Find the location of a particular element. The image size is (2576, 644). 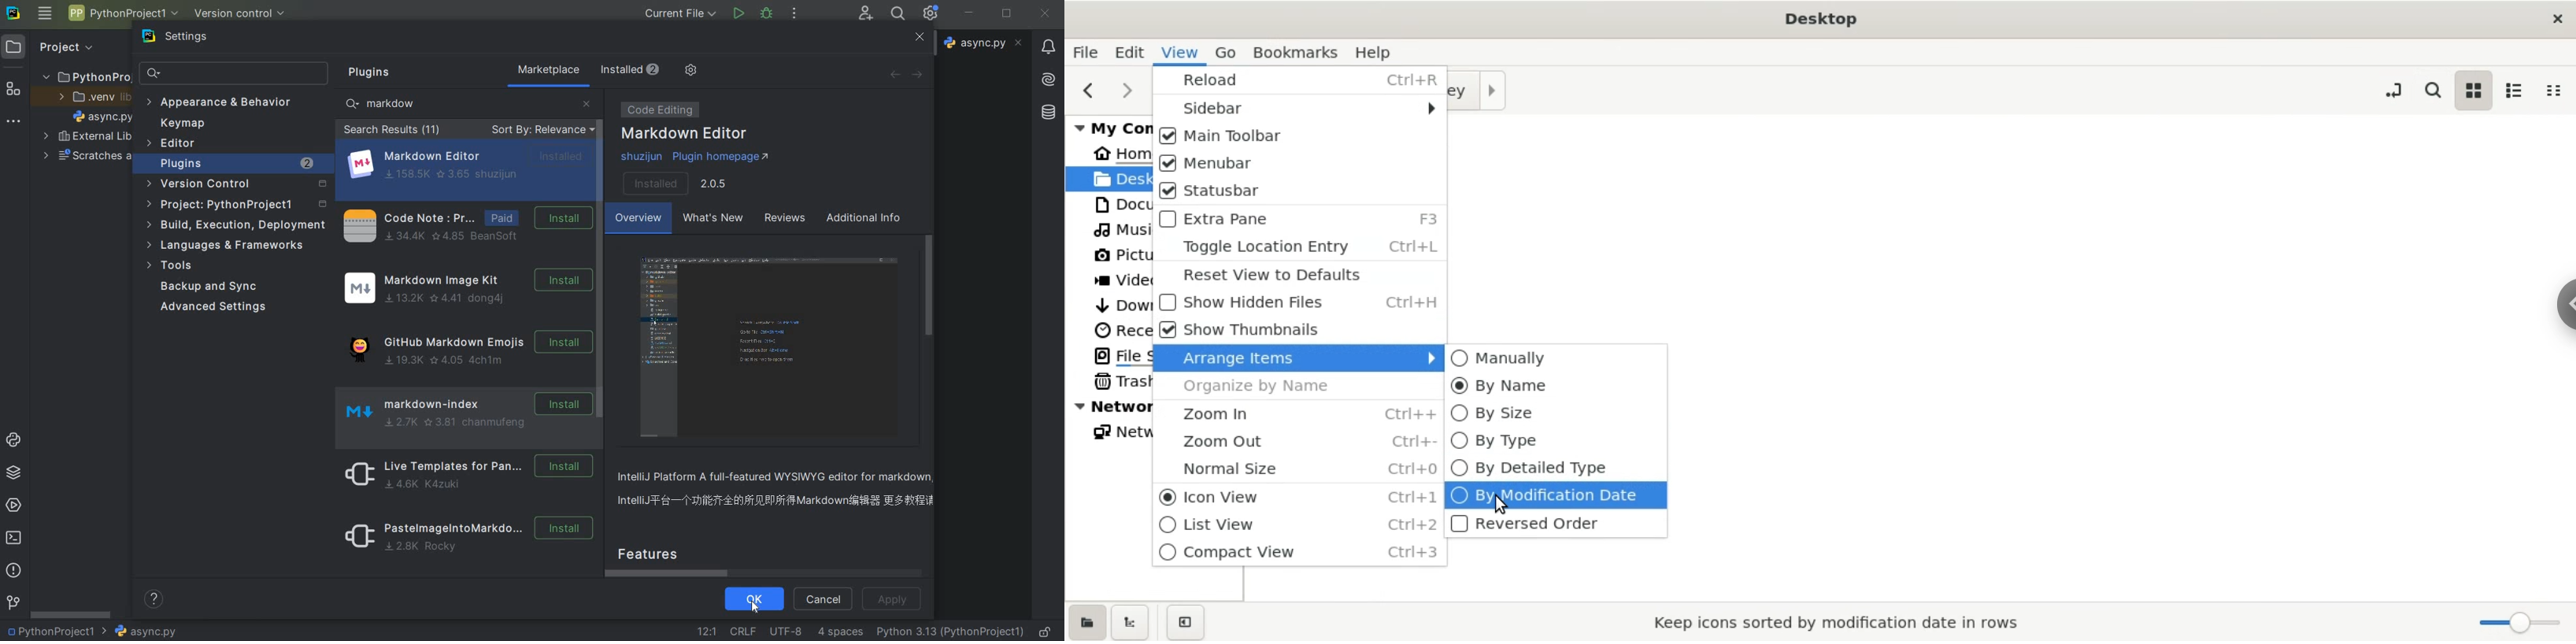

settings is located at coordinates (187, 39).